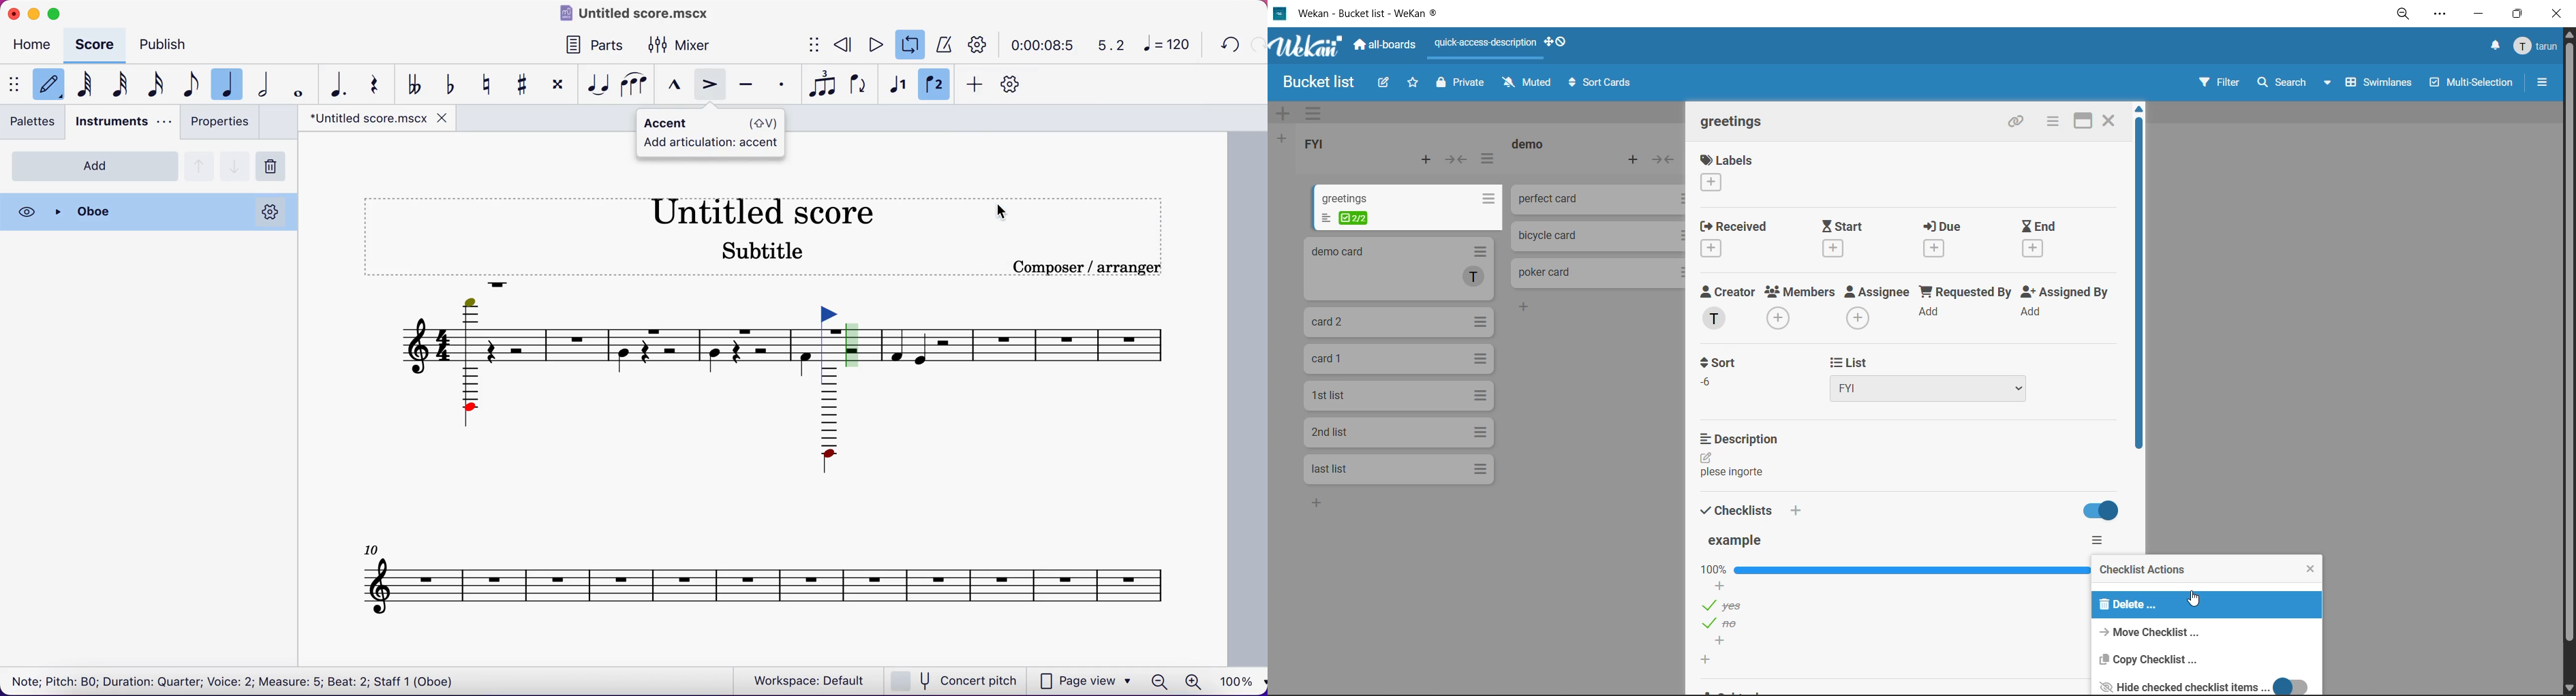 Image resolution: width=2576 pixels, height=700 pixels. What do you see at coordinates (691, 44) in the screenshot?
I see `mixer` at bounding box center [691, 44].